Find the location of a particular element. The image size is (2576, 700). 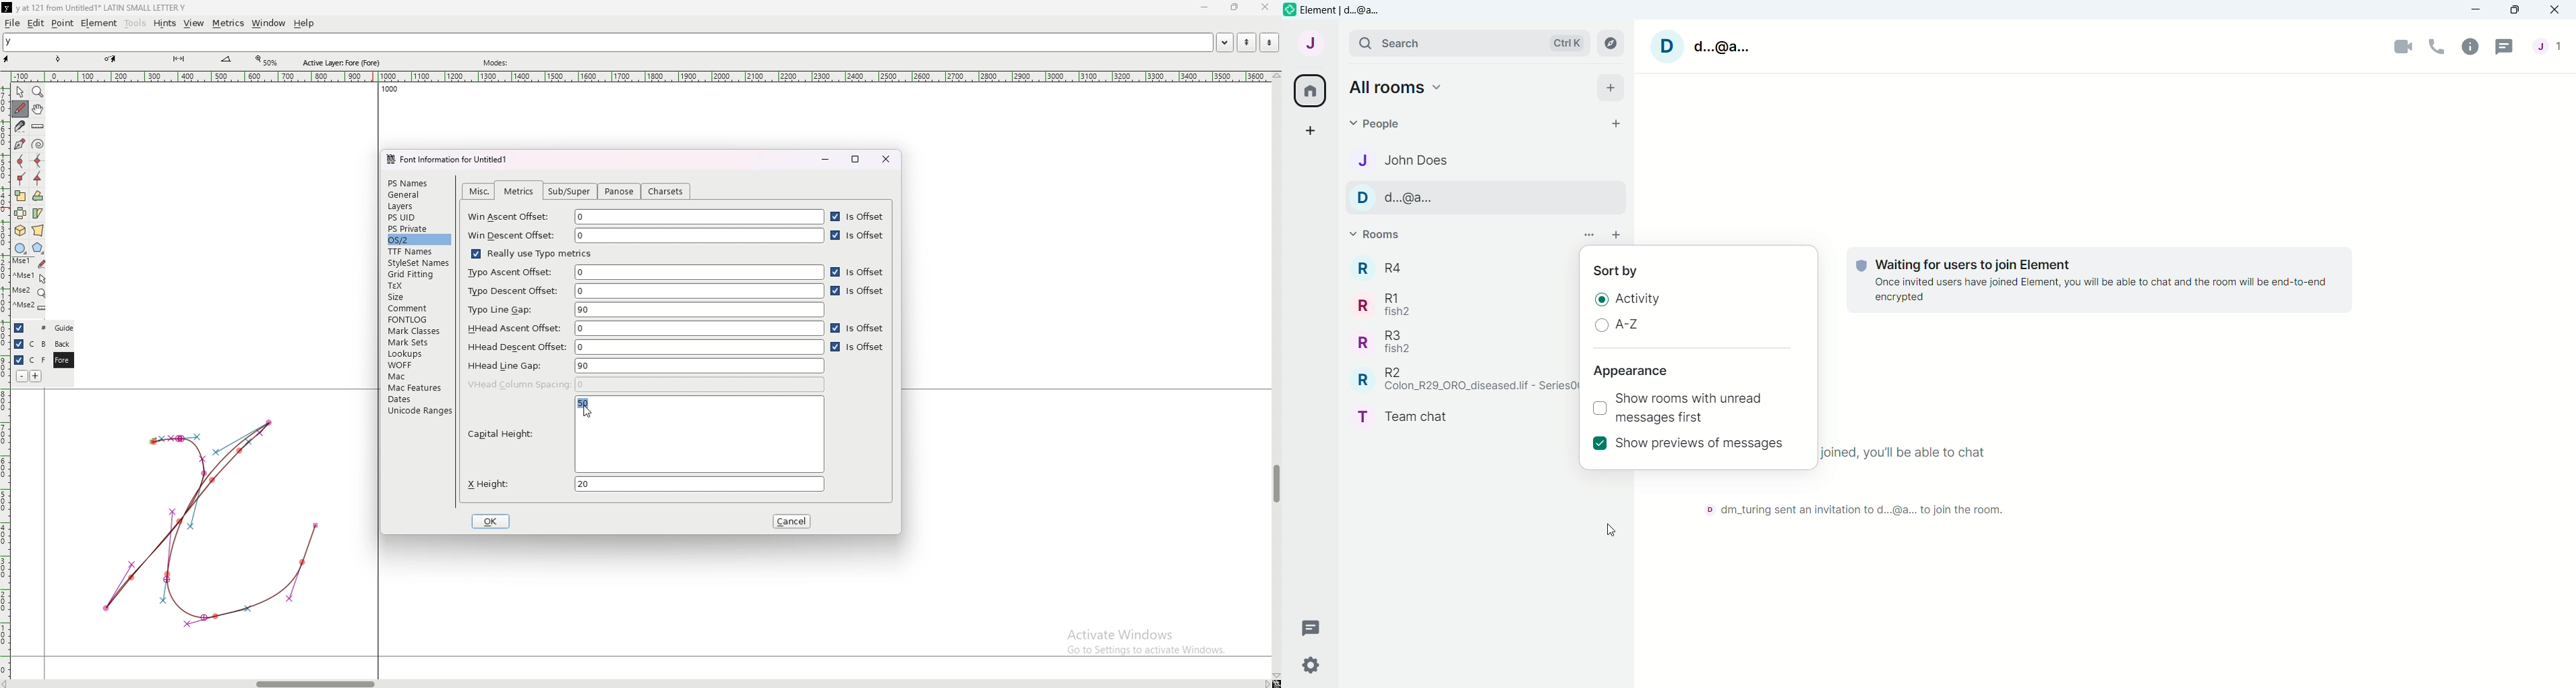

y is located at coordinates (608, 43).